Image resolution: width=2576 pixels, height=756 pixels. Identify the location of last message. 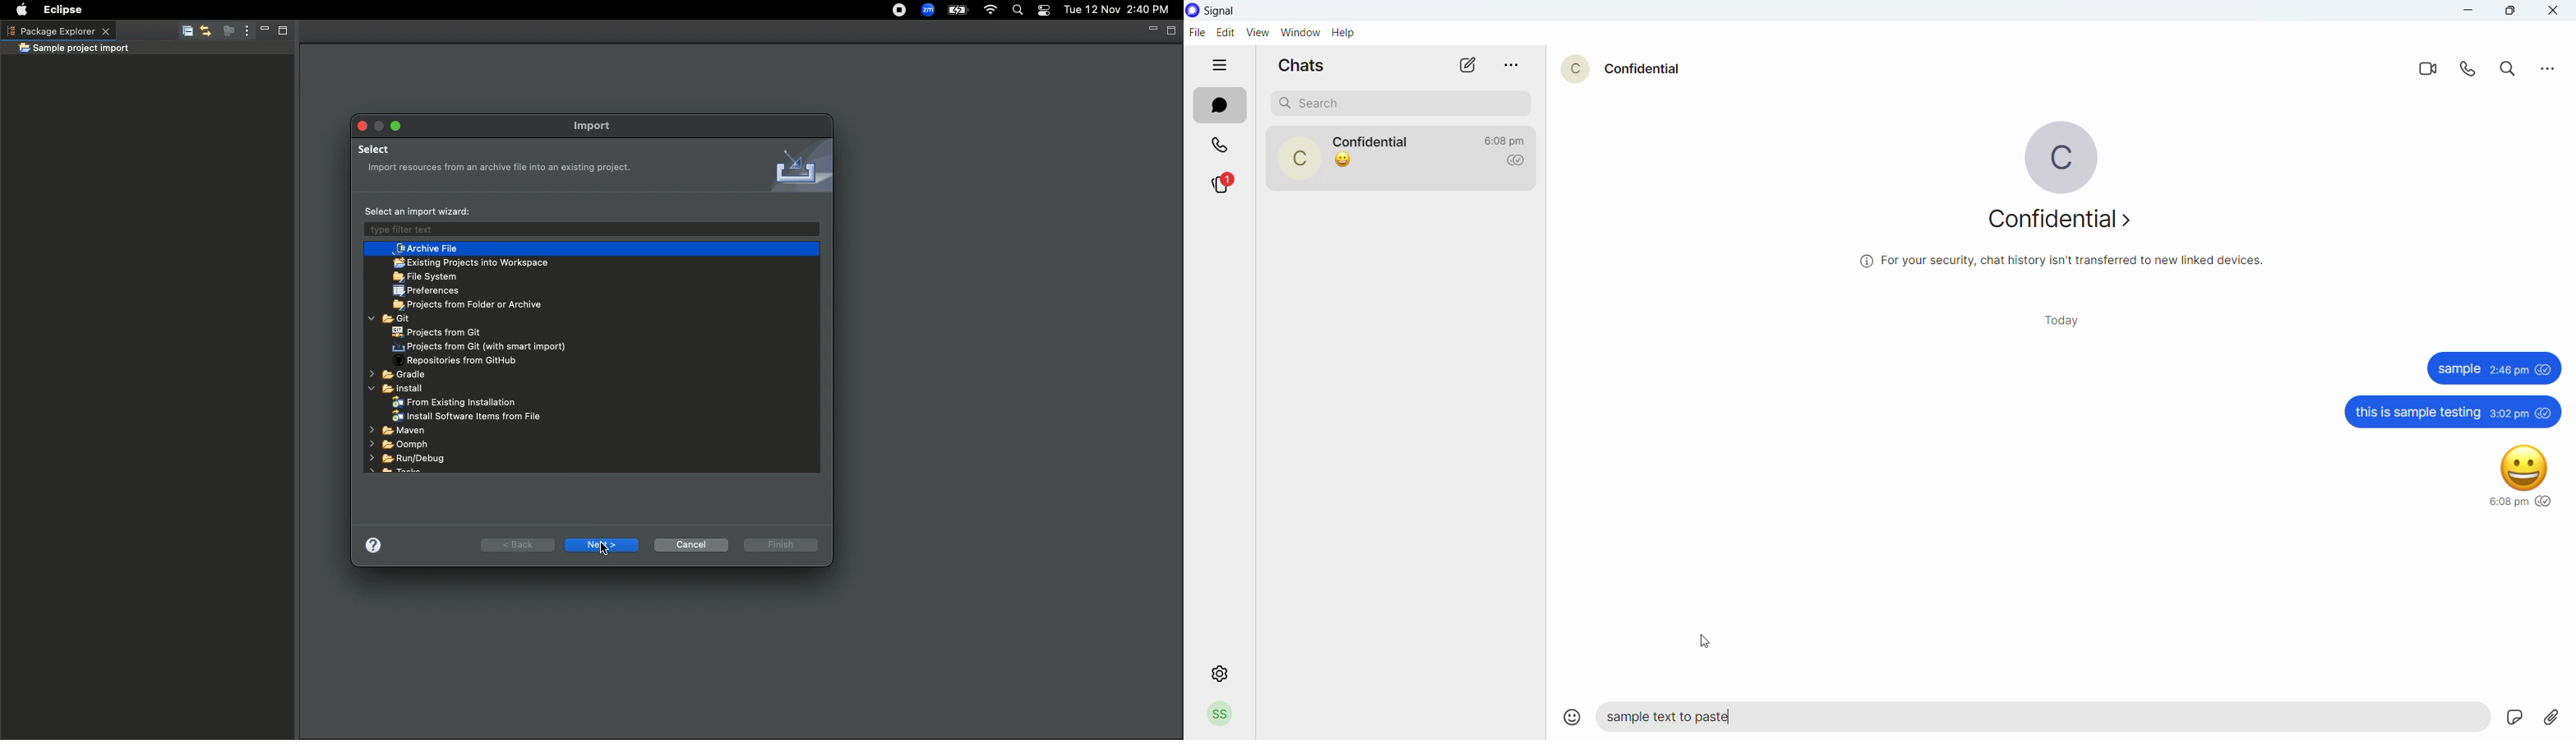
(1343, 160).